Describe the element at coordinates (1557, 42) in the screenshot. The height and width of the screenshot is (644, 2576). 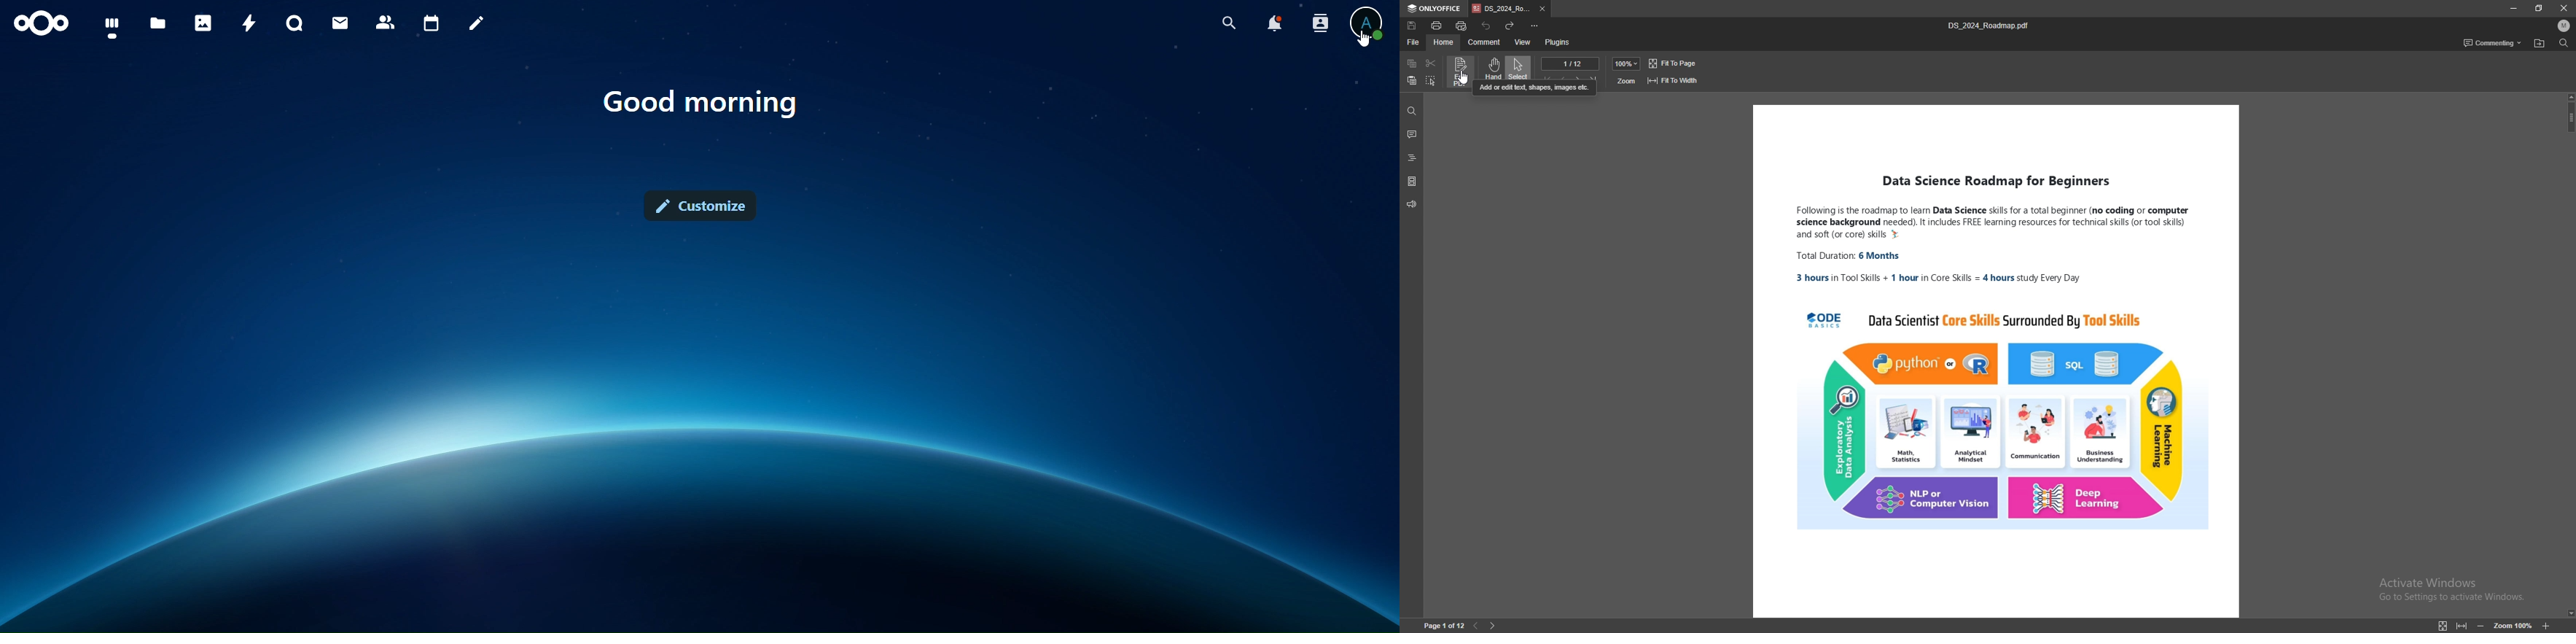
I see `plugins` at that location.